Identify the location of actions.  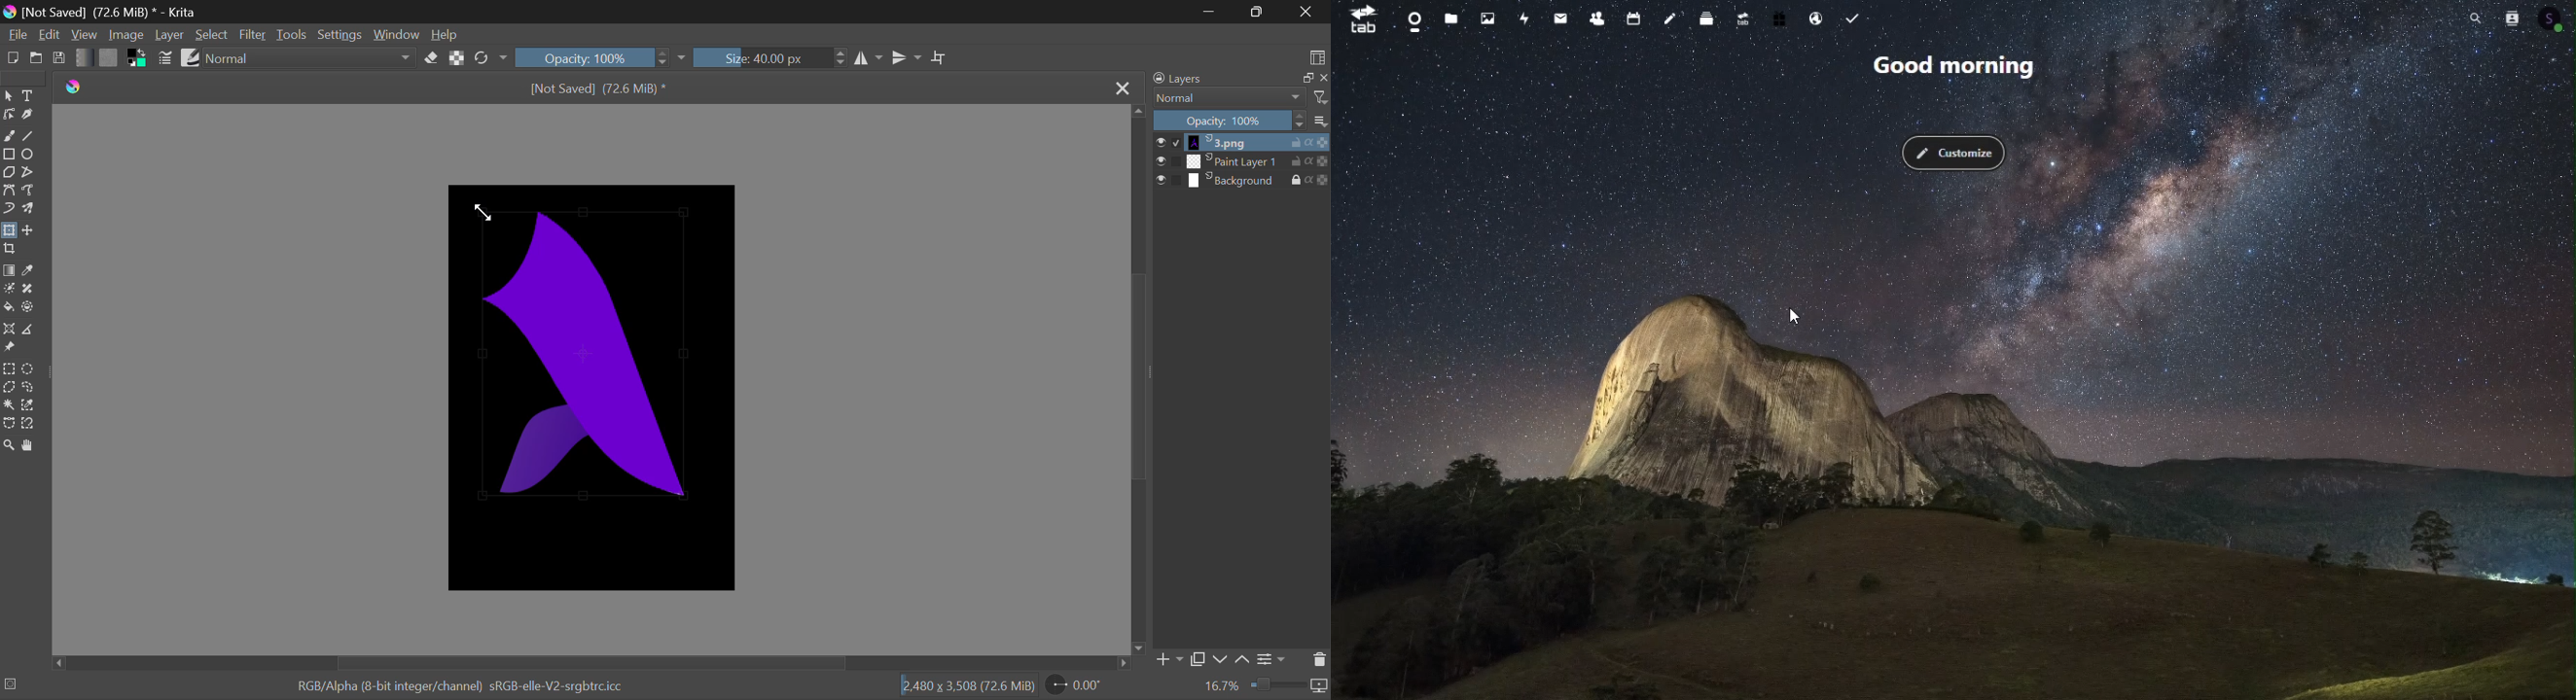
(1310, 180).